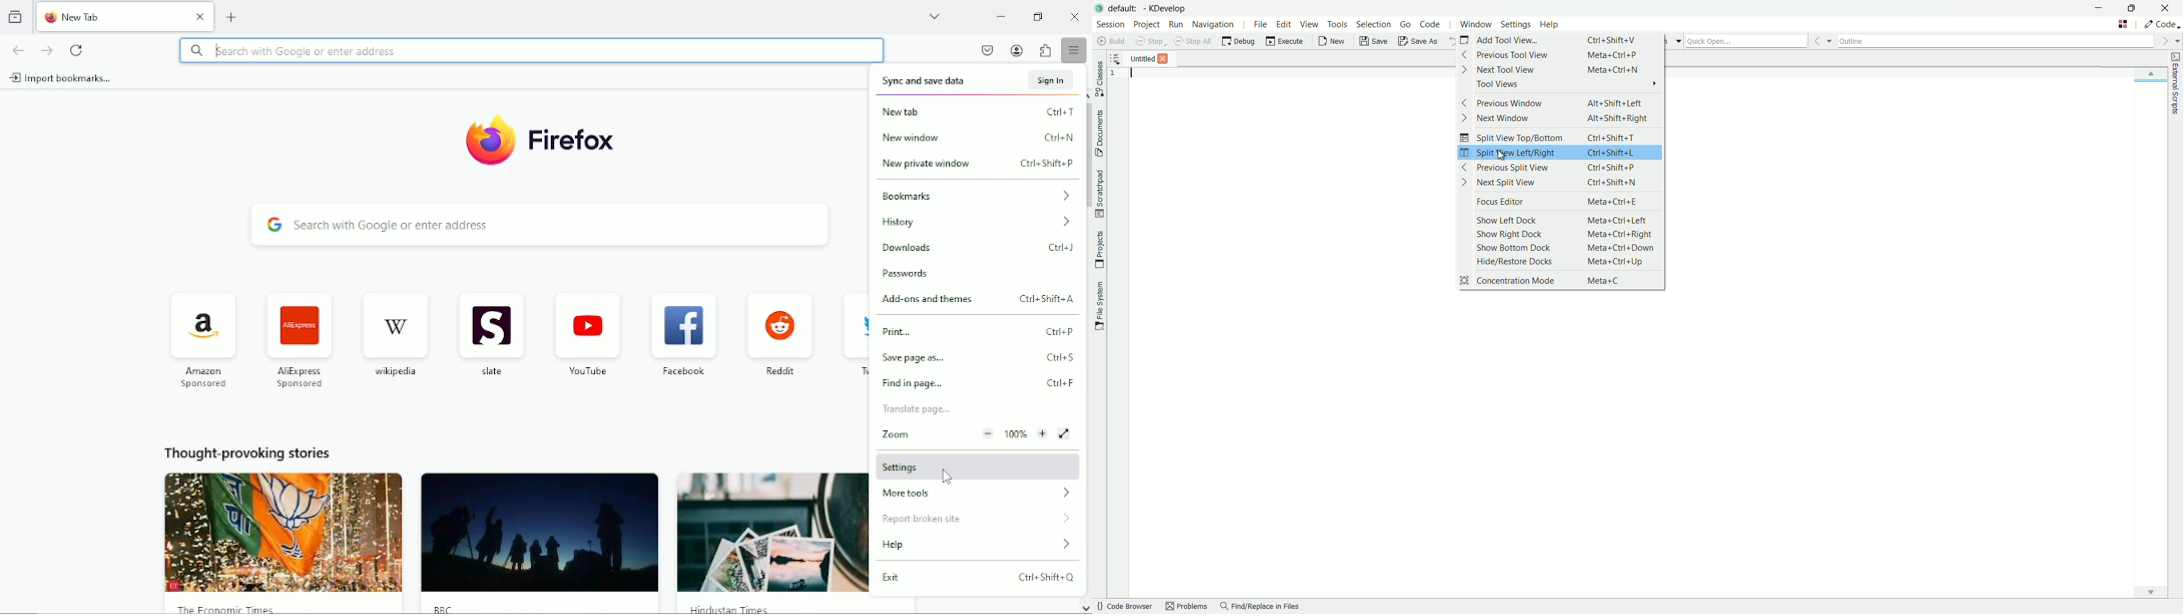  What do you see at coordinates (394, 334) in the screenshot?
I see `wikipedia` at bounding box center [394, 334].